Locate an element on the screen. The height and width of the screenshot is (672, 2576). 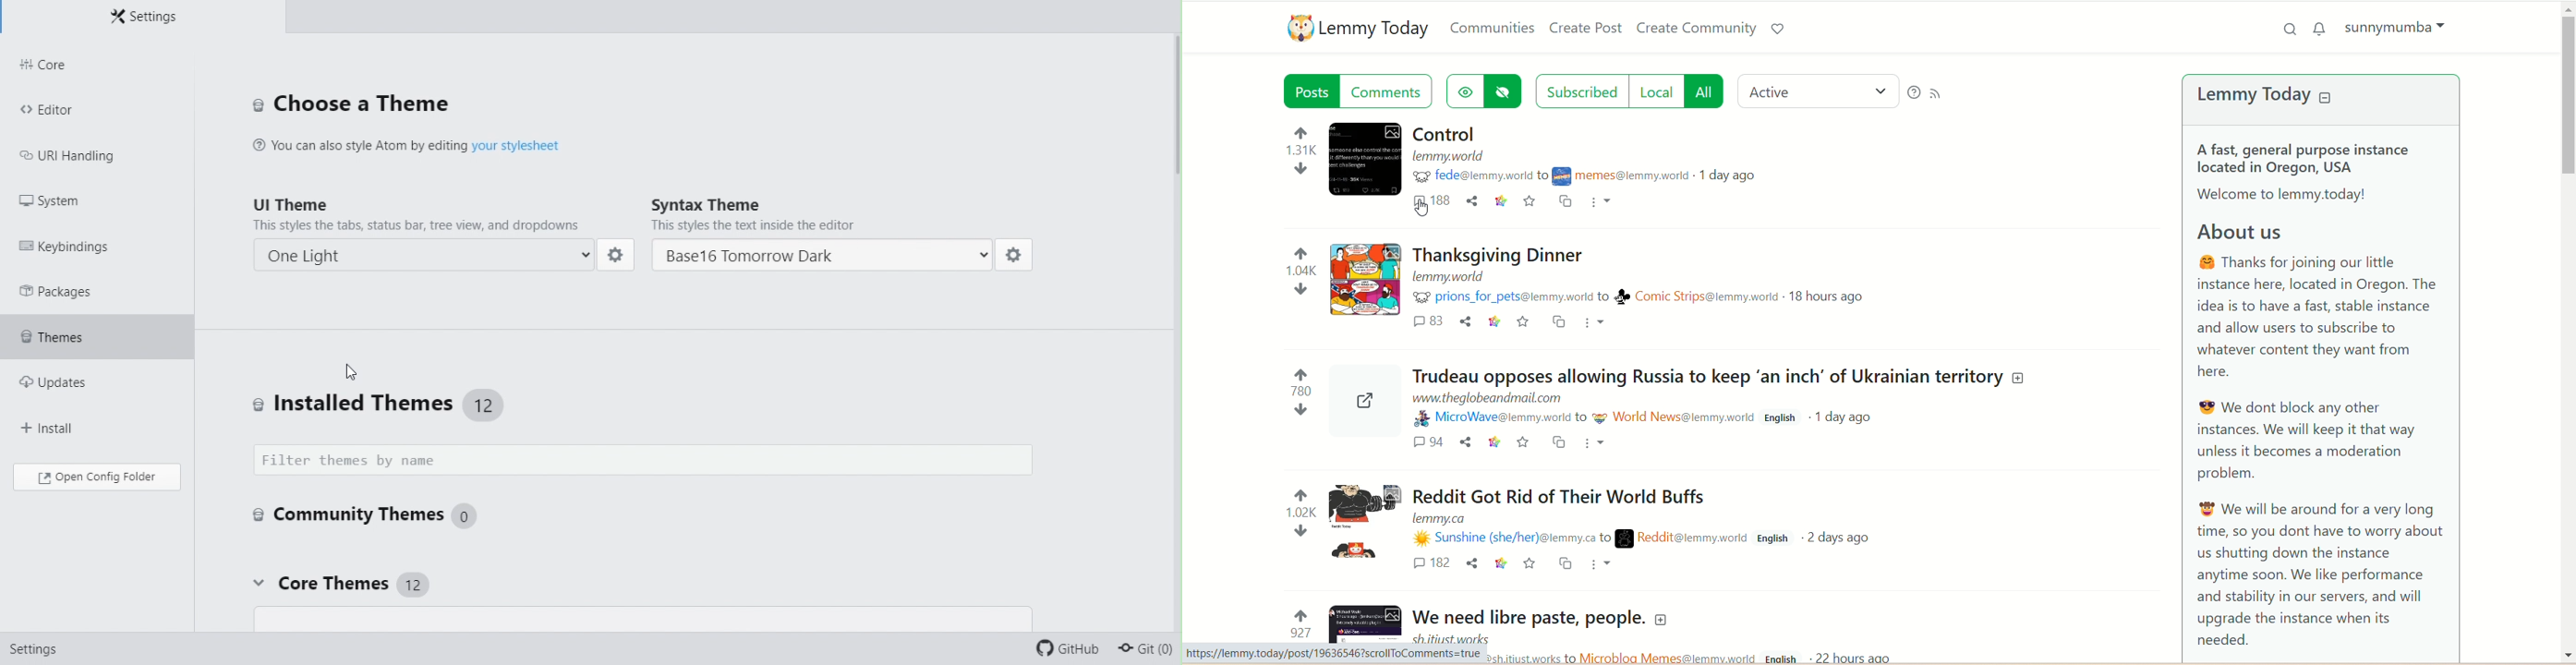
settings is located at coordinates (617, 254).